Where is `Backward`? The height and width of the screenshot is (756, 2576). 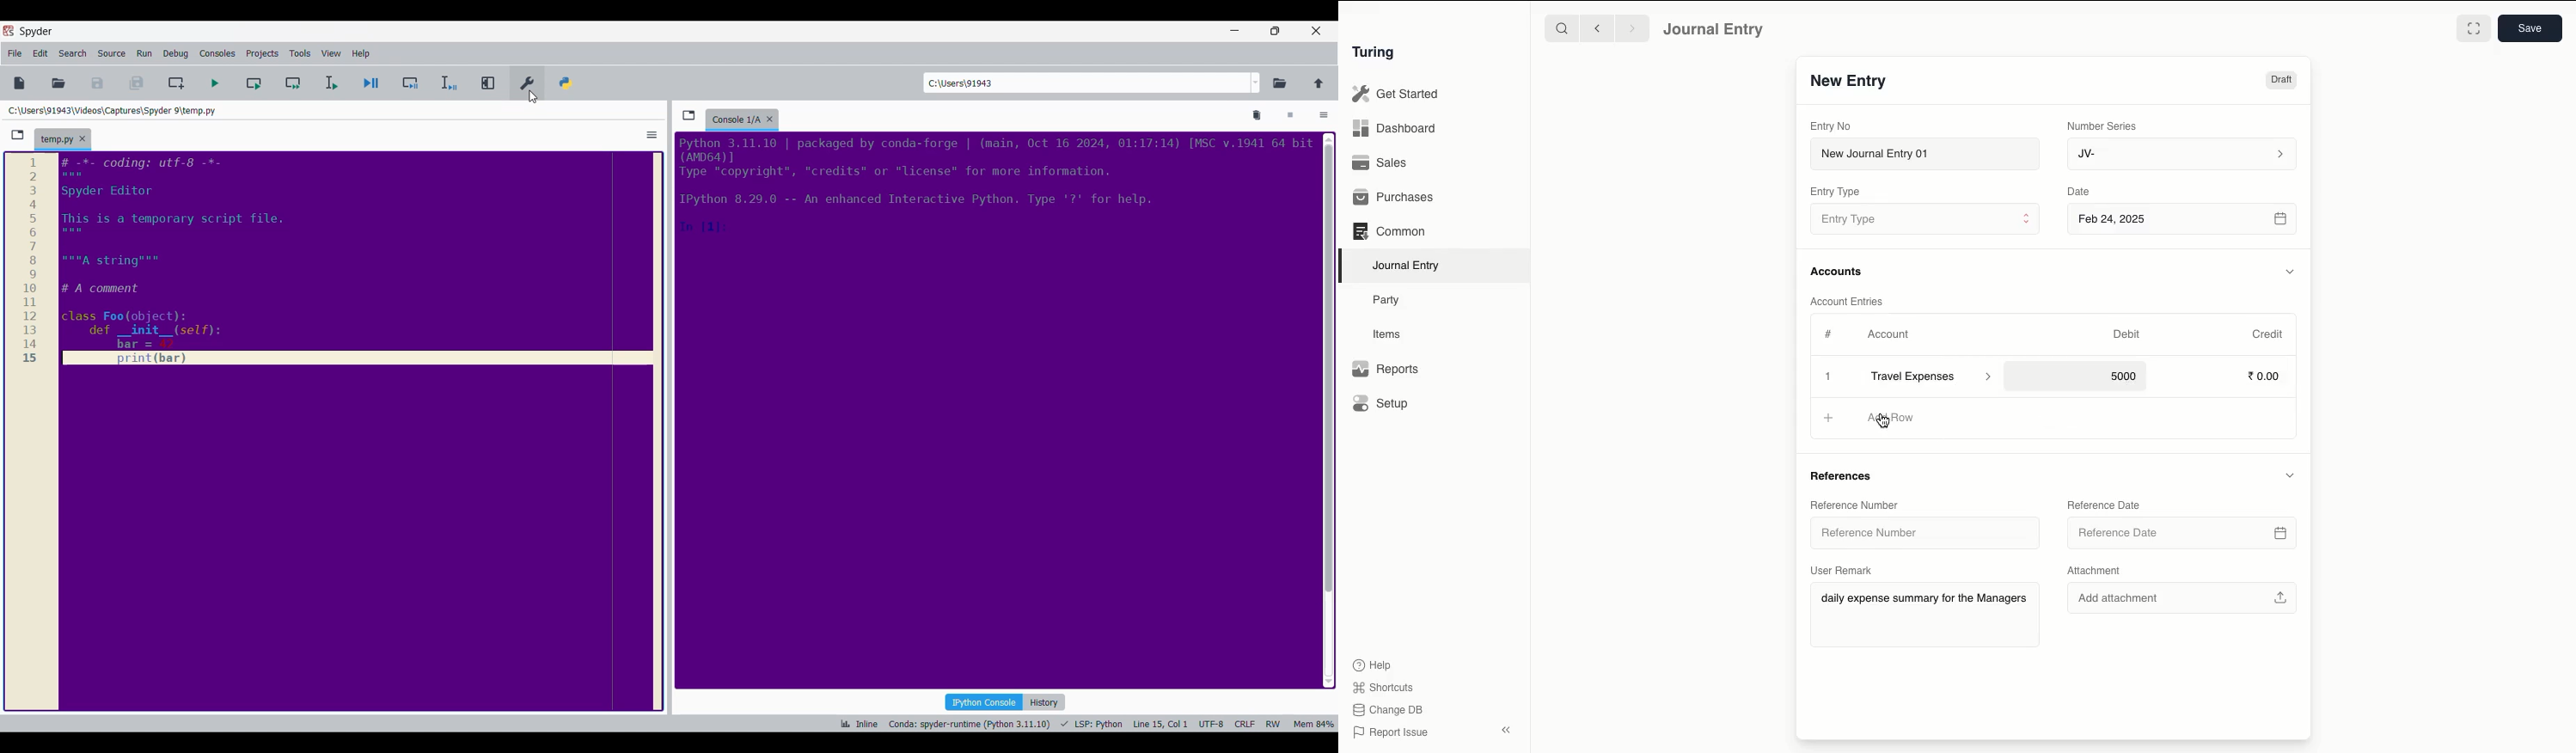 Backward is located at coordinates (1597, 28).